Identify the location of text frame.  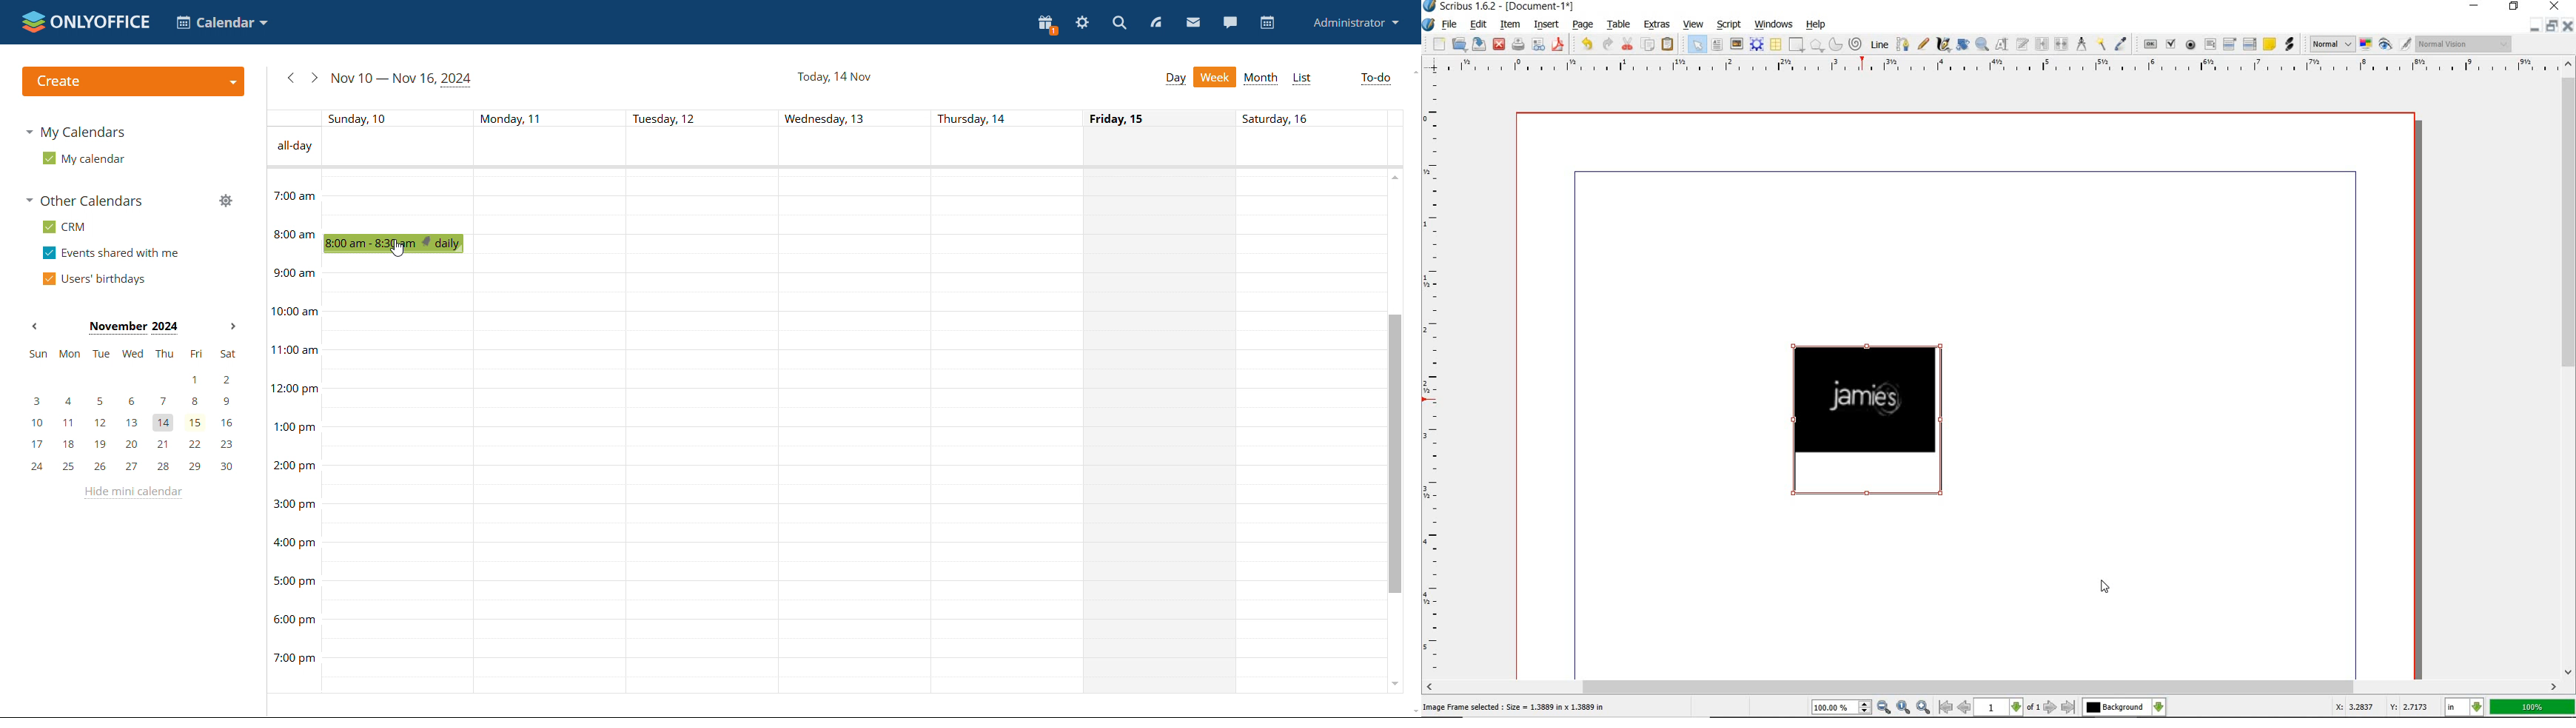
(1718, 45).